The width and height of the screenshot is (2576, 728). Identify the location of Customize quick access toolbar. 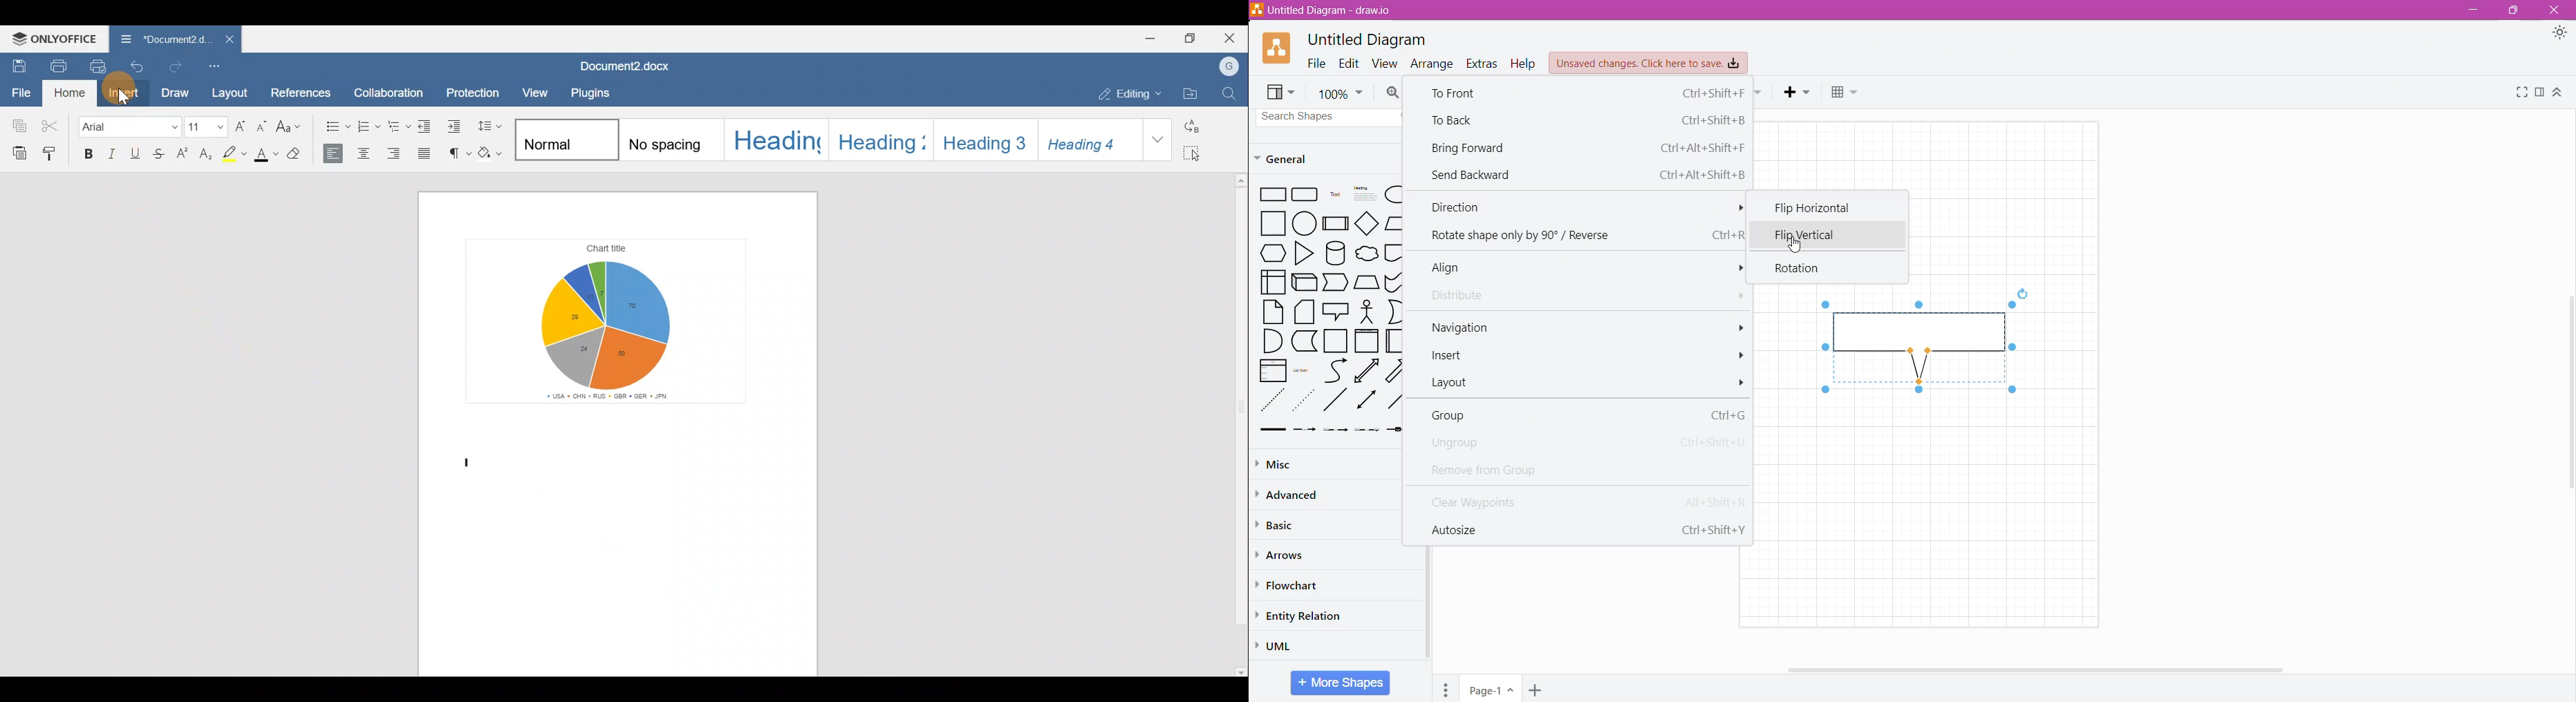
(215, 65).